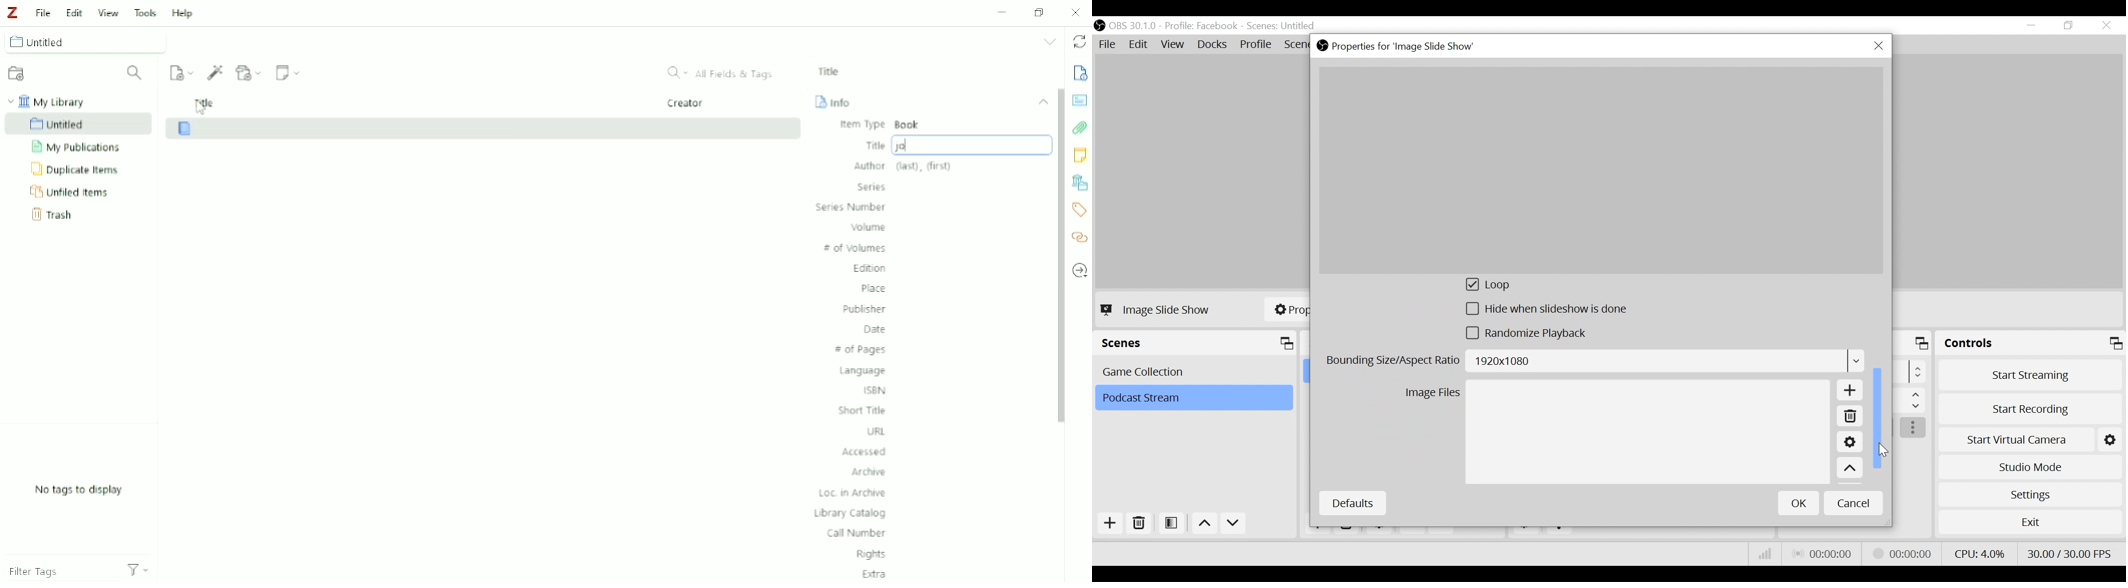 The image size is (2128, 588). I want to click on Add Item (s) by Identifier, so click(217, 72).